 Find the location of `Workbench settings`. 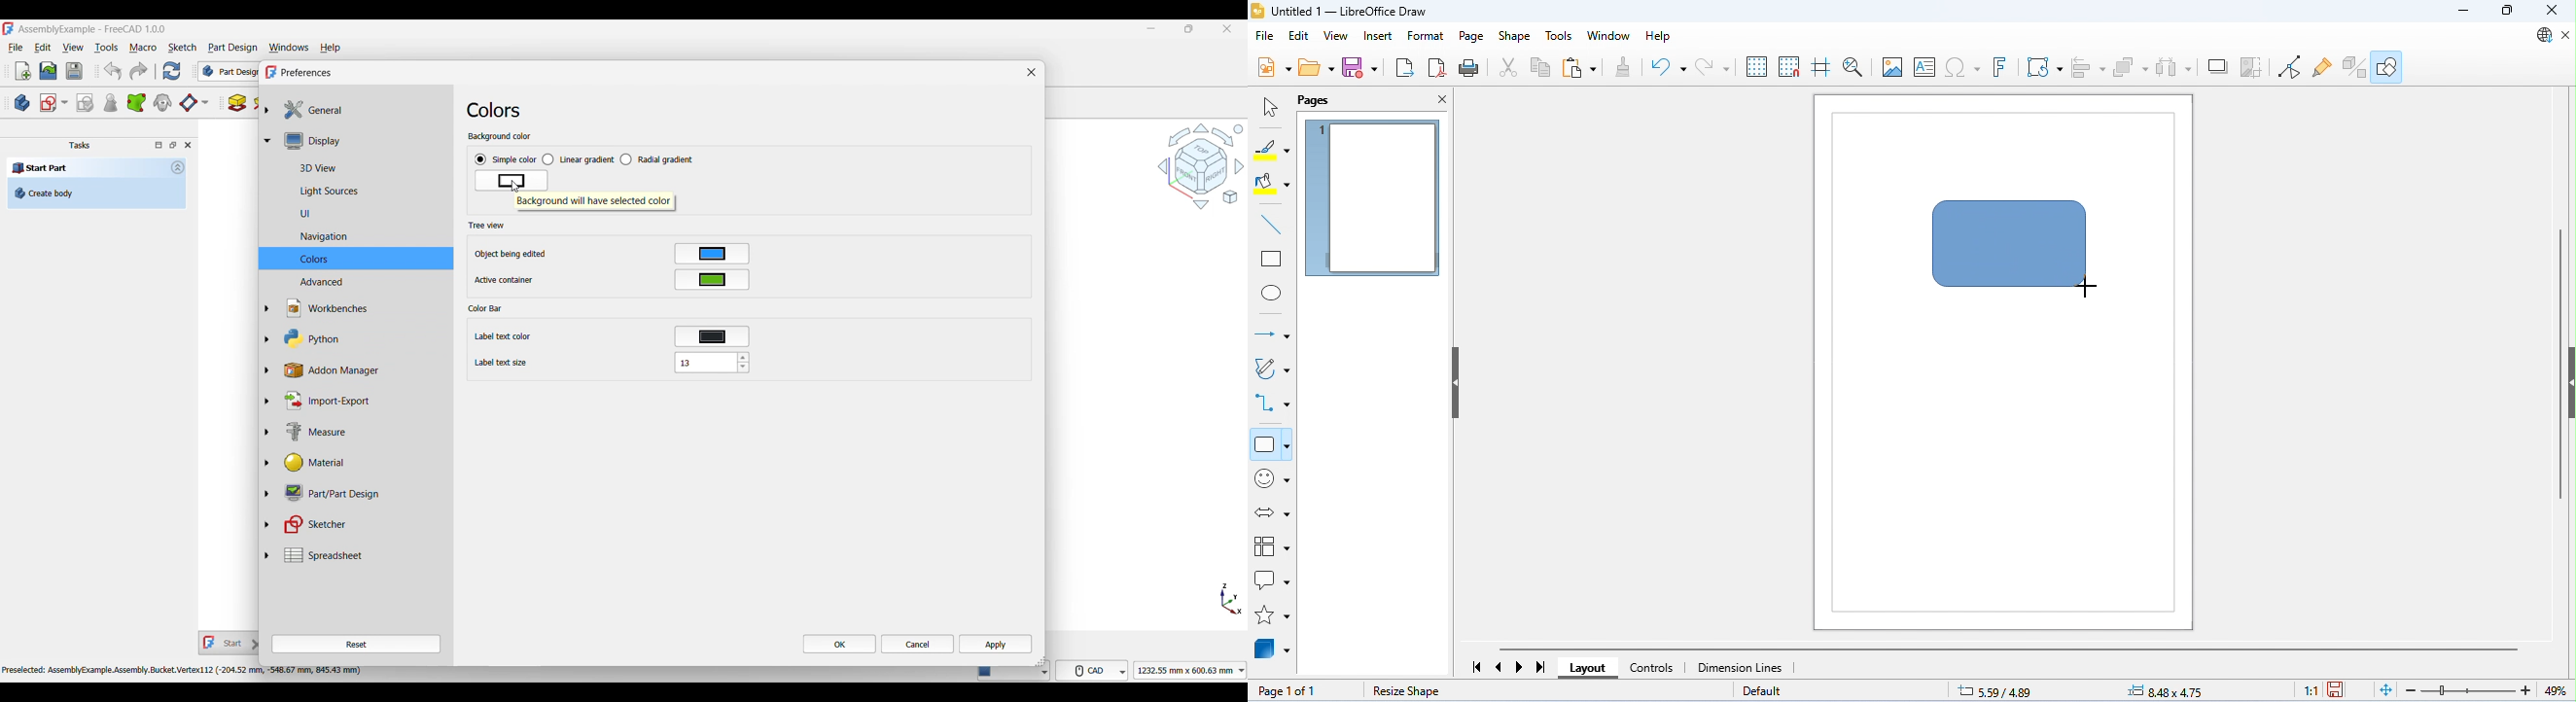

Workbench settings is located at coordinates (363, 308).